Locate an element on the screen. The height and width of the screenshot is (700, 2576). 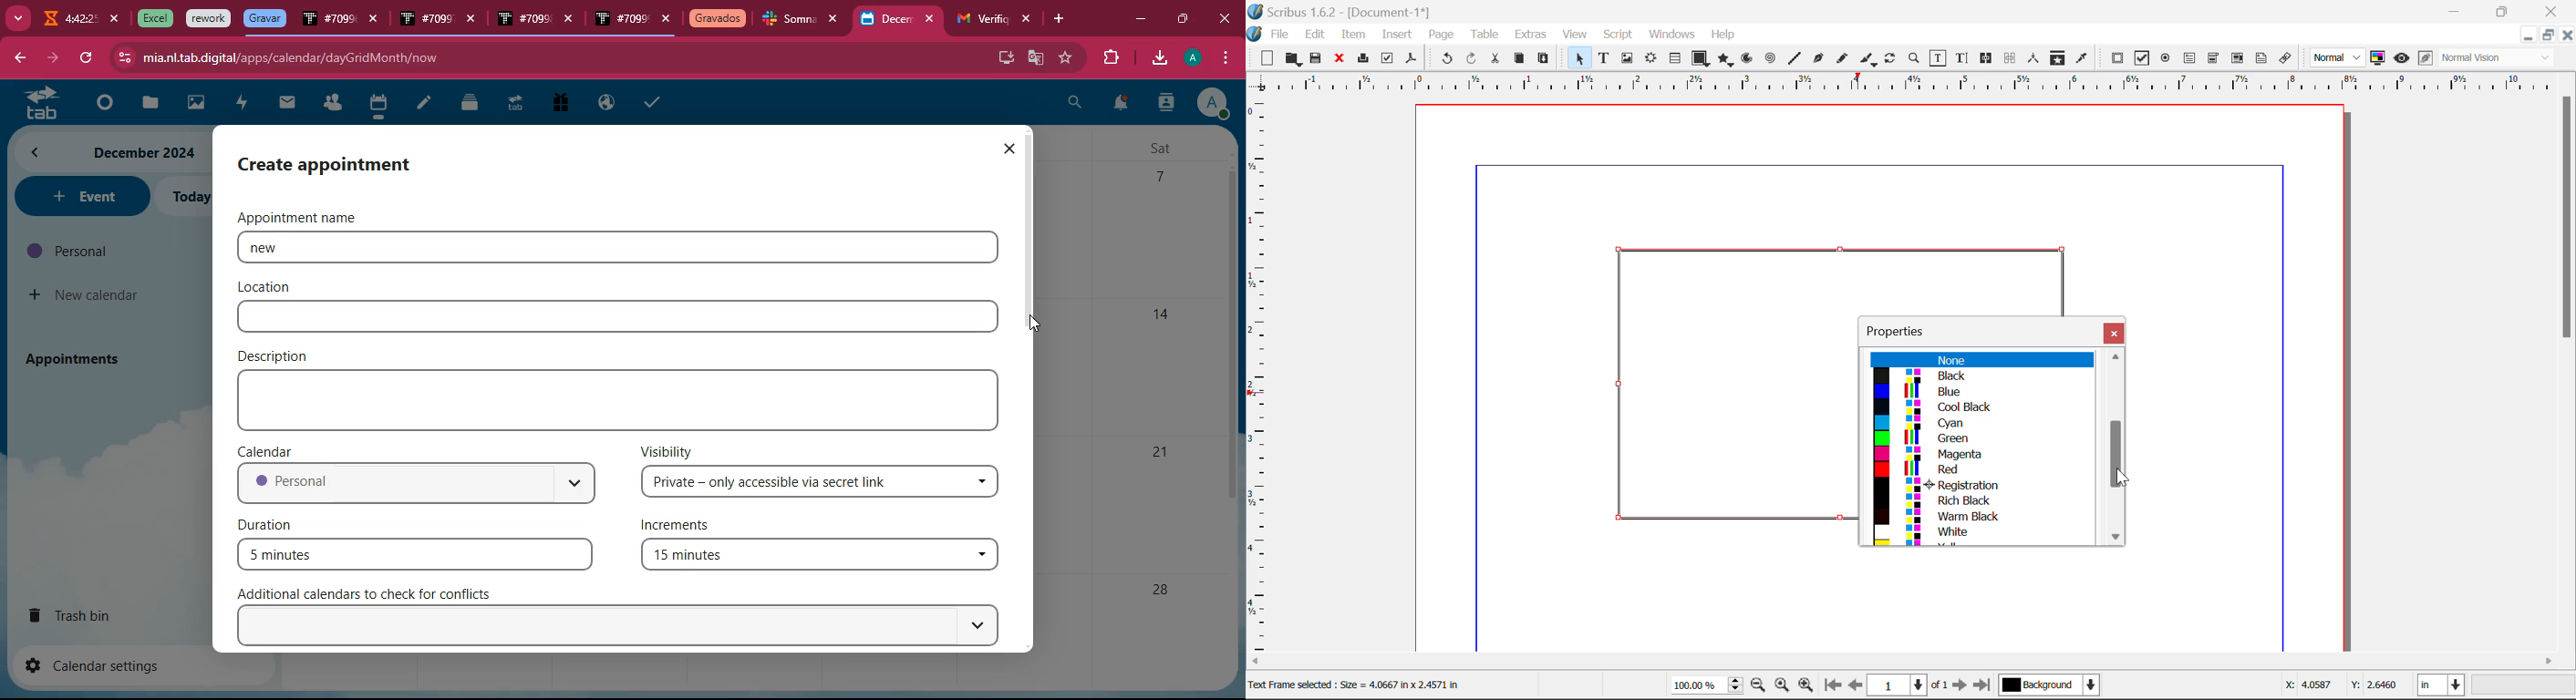
Save is located at coordinates (1317, 58).